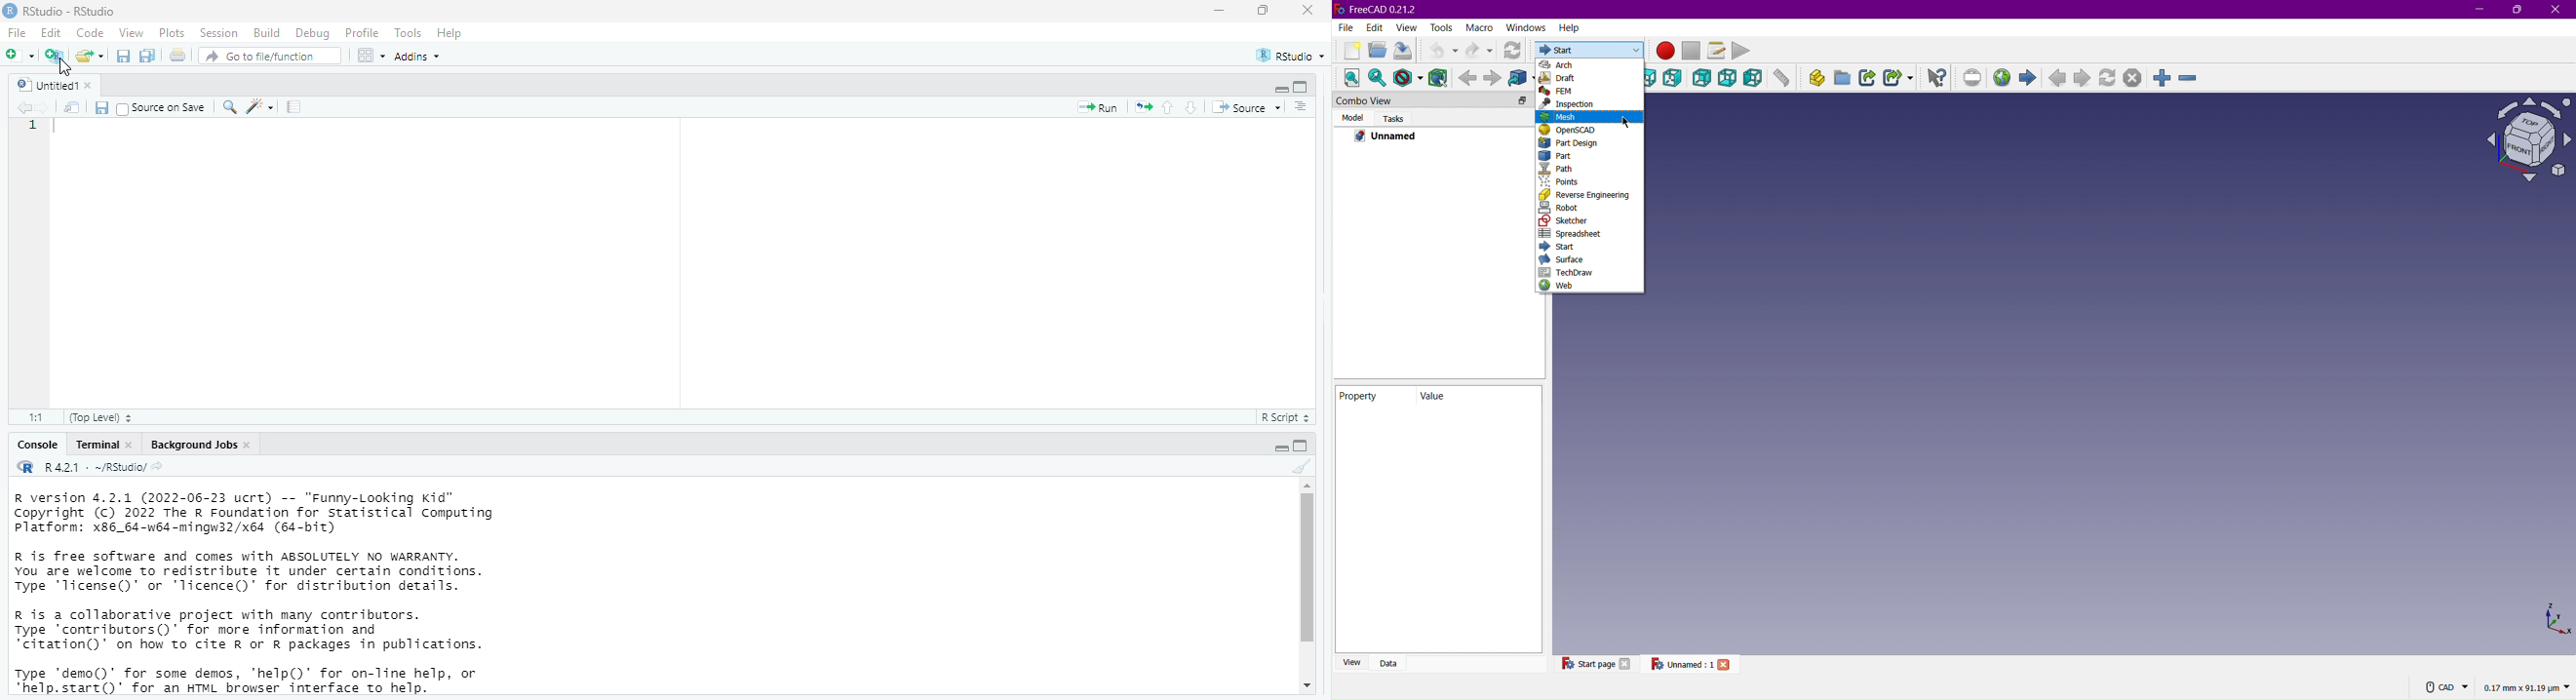 The height and width of the screenshot is (700, 2576). Describe the element at coordinates (1753, 79) in the screenshot. I see `Left` at that location.